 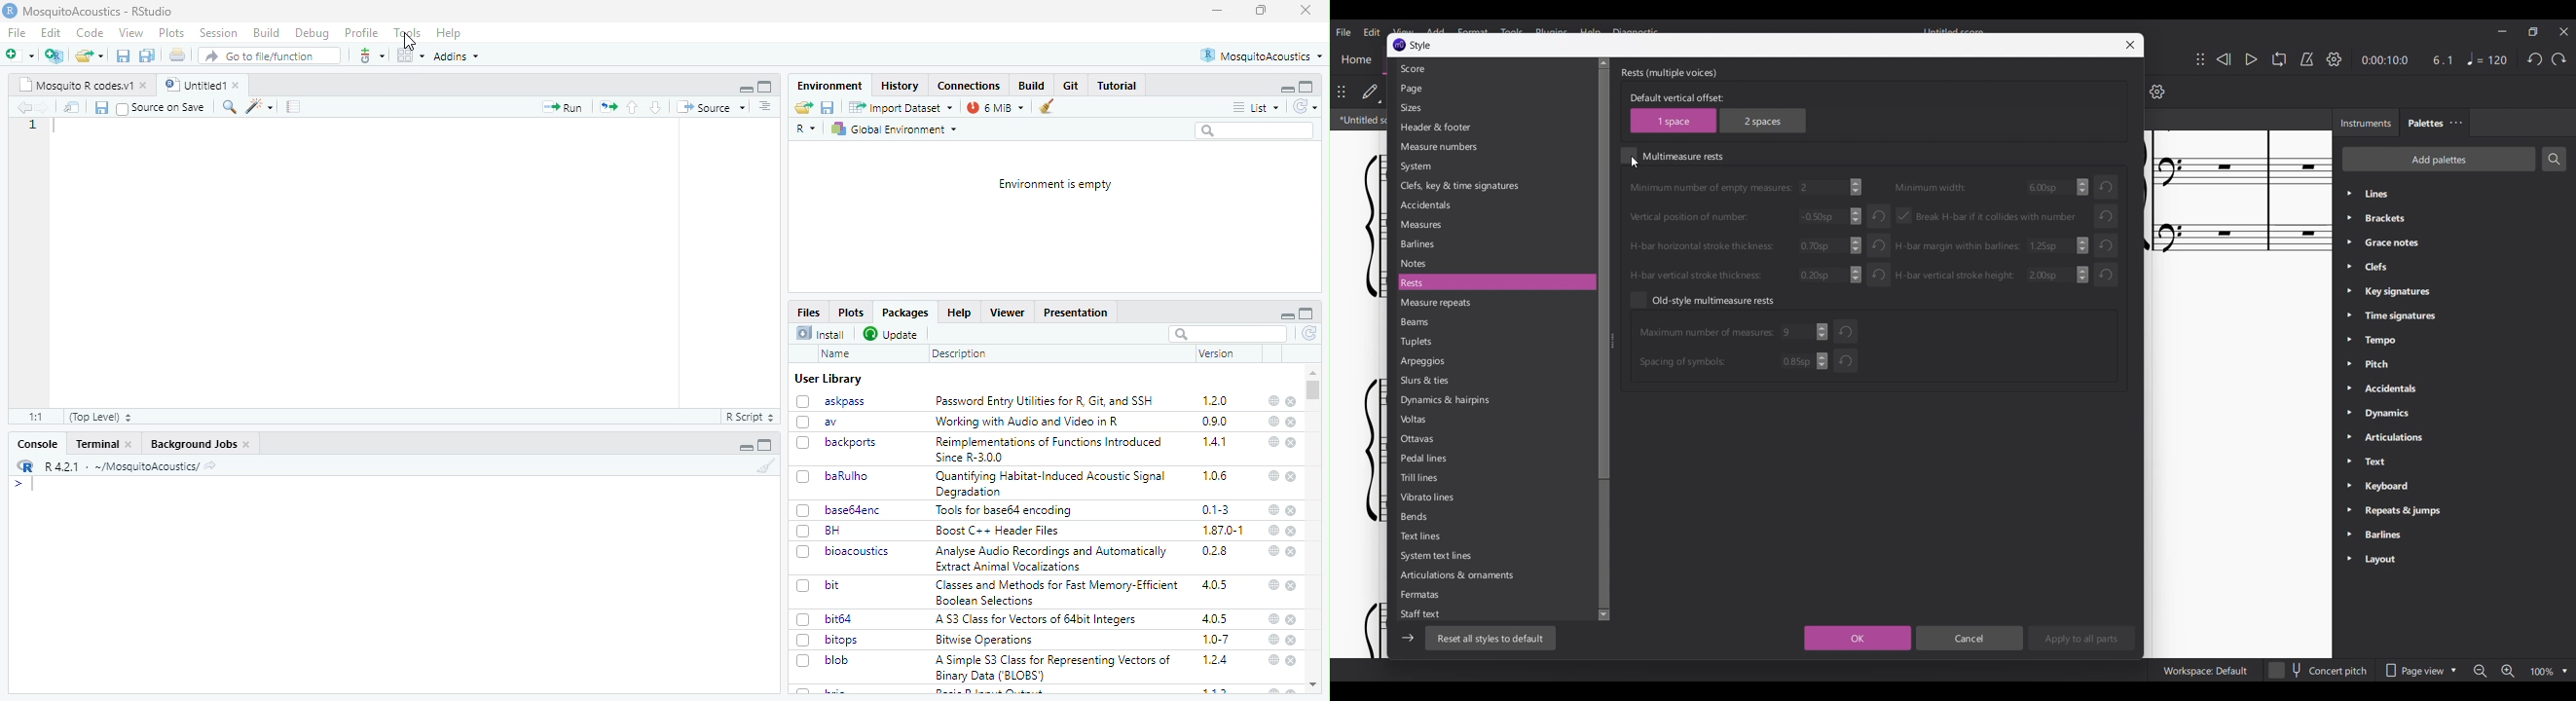 What do you see at coordinates (1306, 10) in the screenshot?
I see `close` at bounding box center [1306, 10].